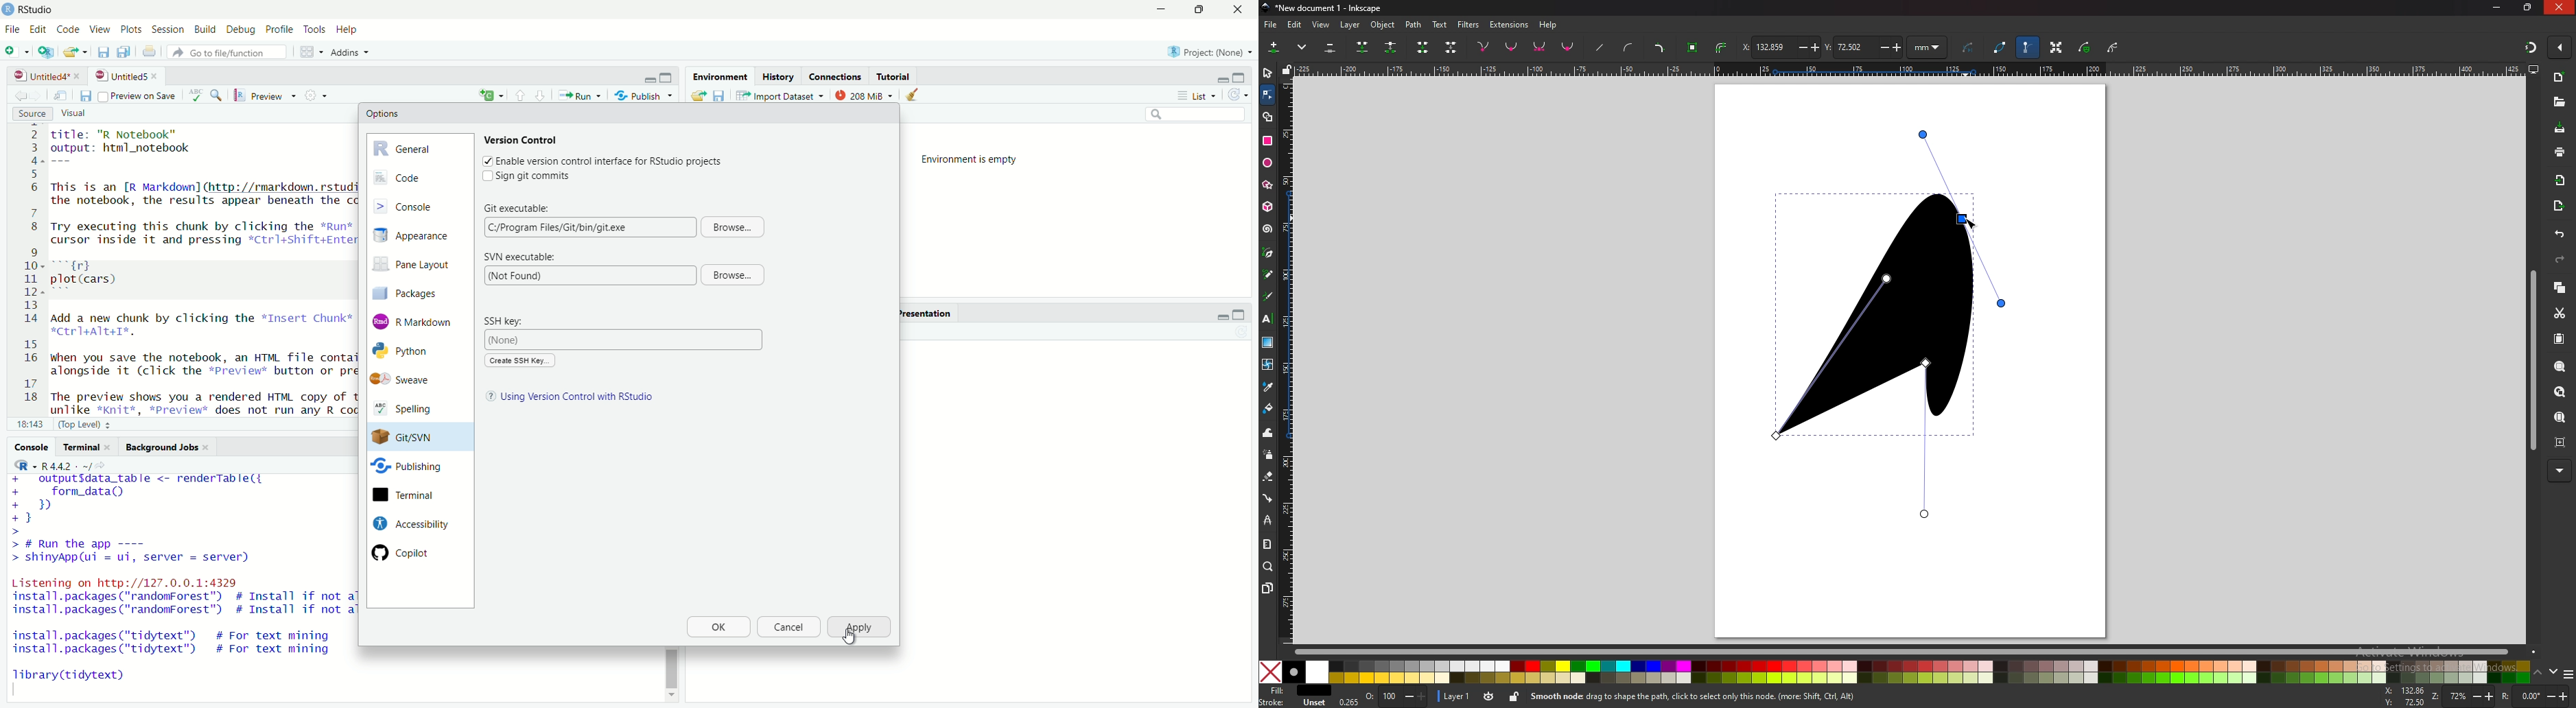 This screenshot has height=728, width=2576. What do you see at coordinates (1510, 25) in the screenshot?
I see `extensions` at bounding box center [1510, 25].